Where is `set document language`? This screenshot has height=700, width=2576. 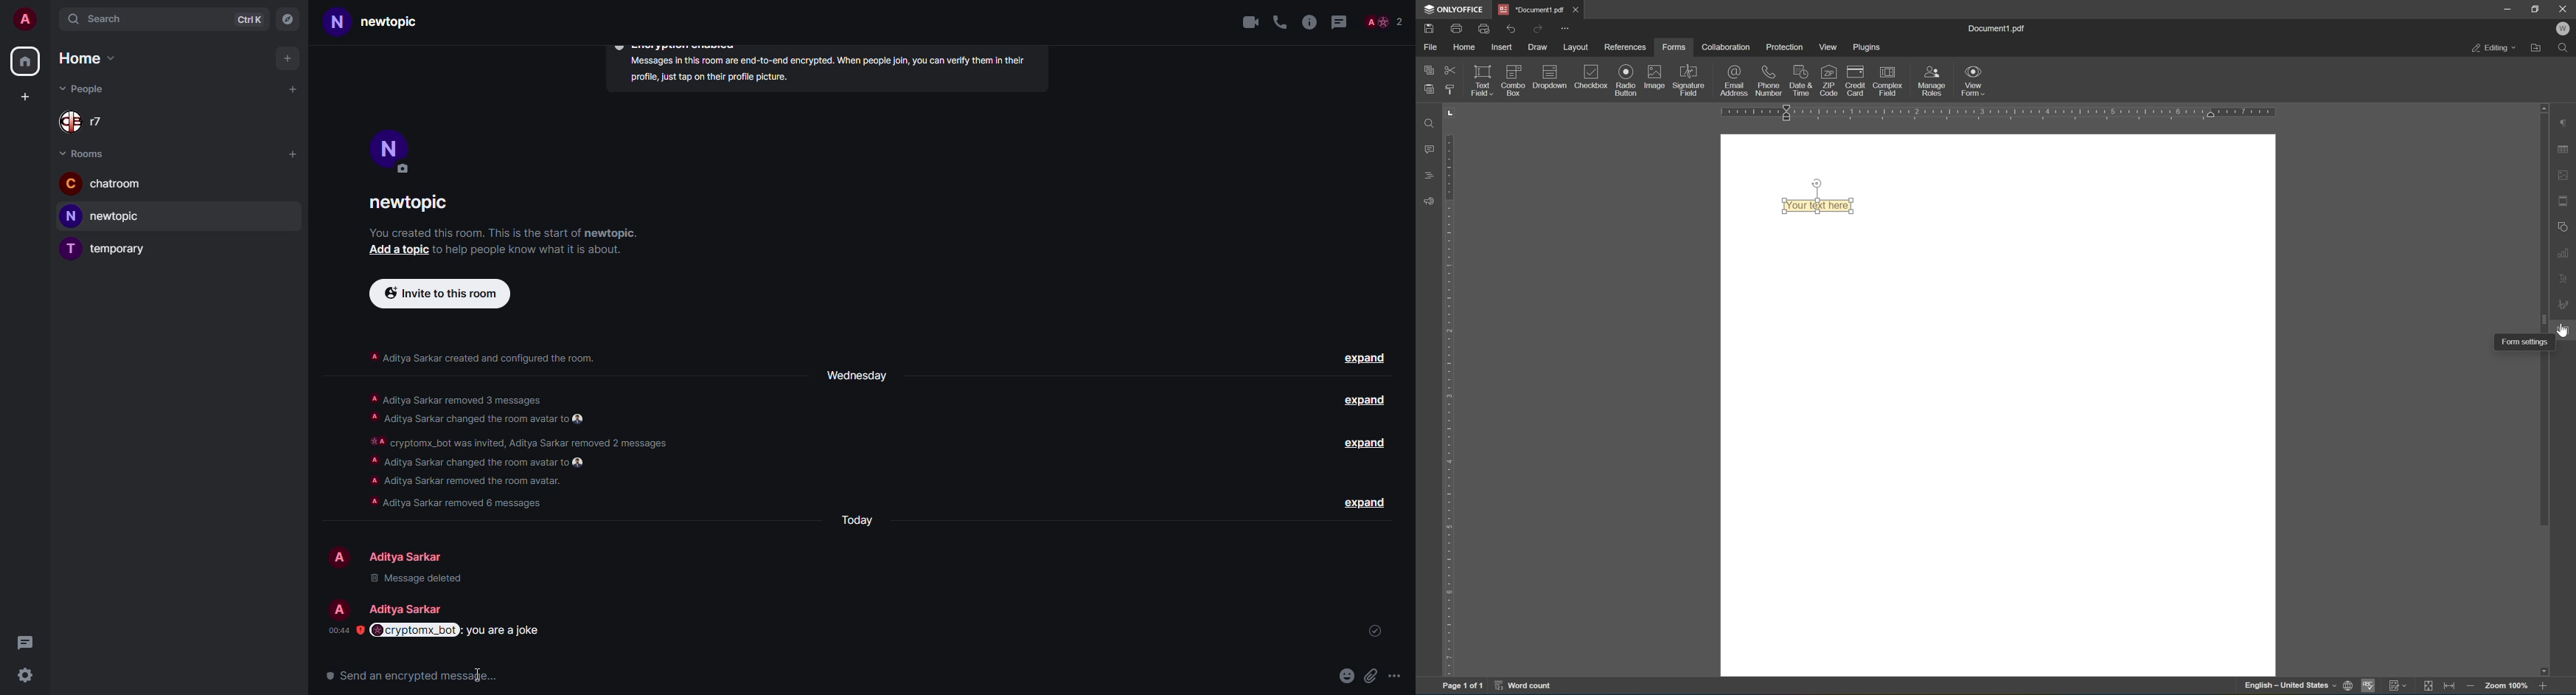 set document language is located at coordinates (2351, 686).